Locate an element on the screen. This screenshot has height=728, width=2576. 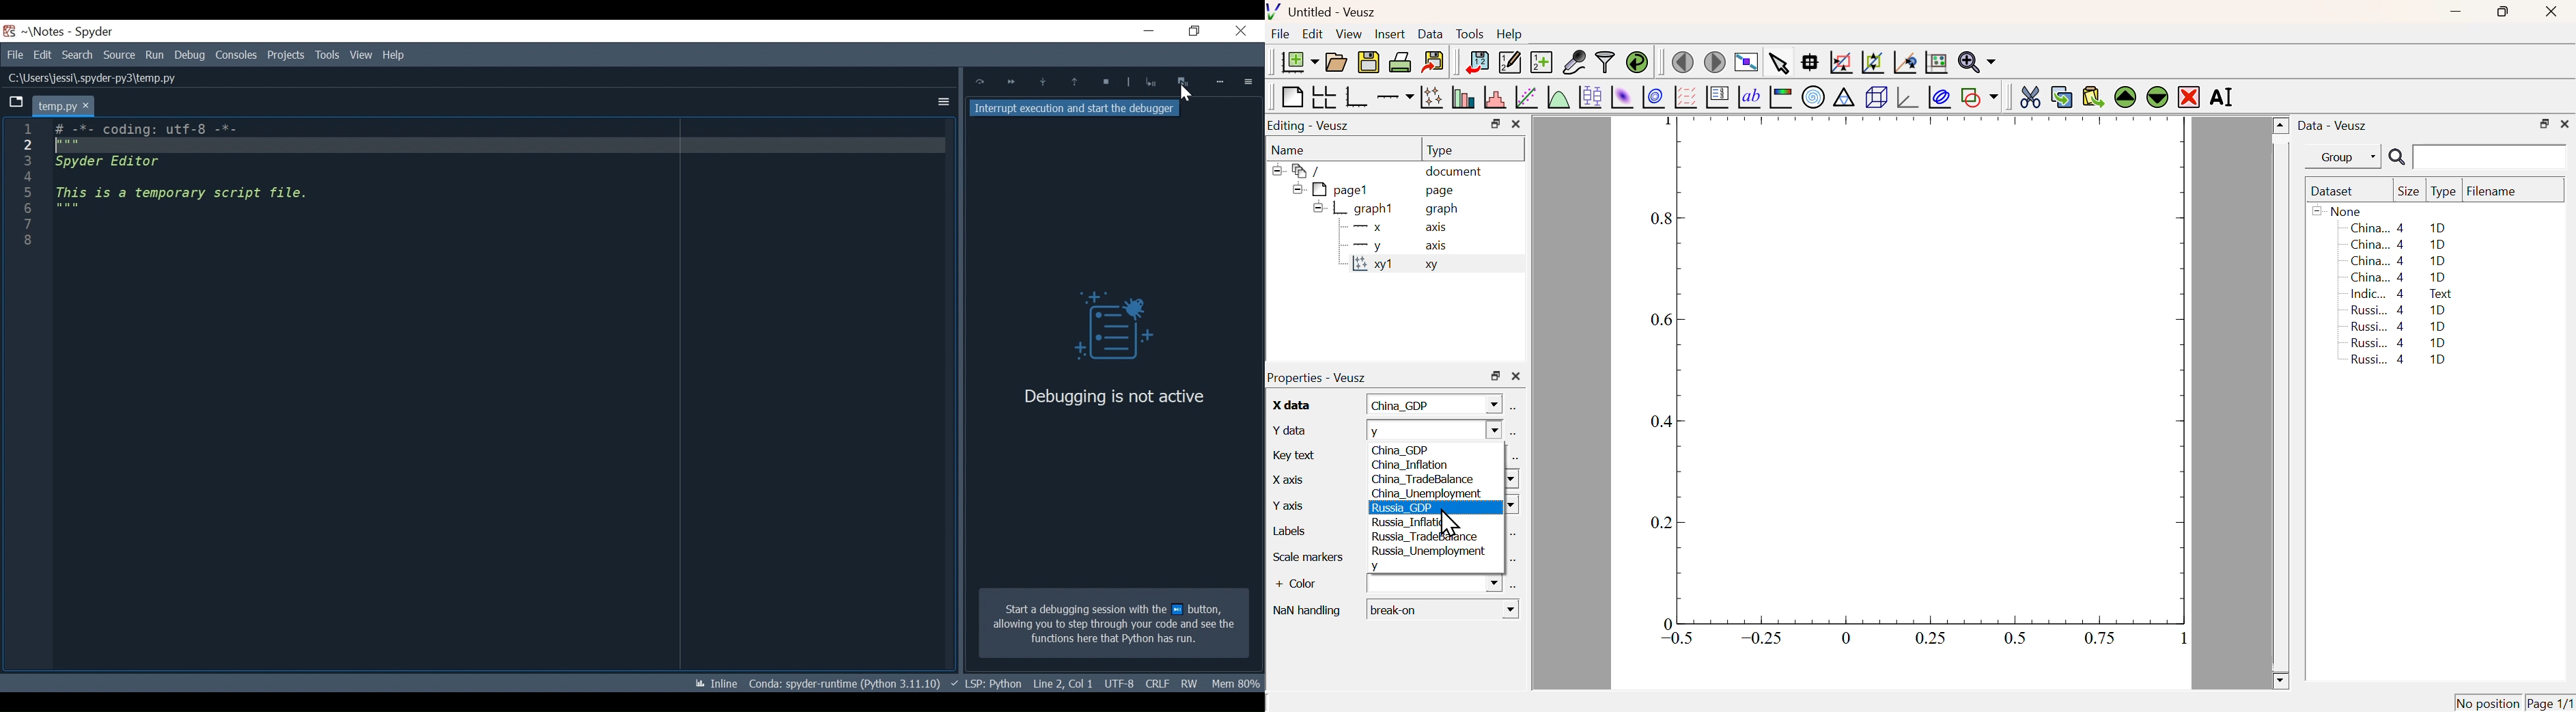
Minimize is located at coordinates (1141, 32).